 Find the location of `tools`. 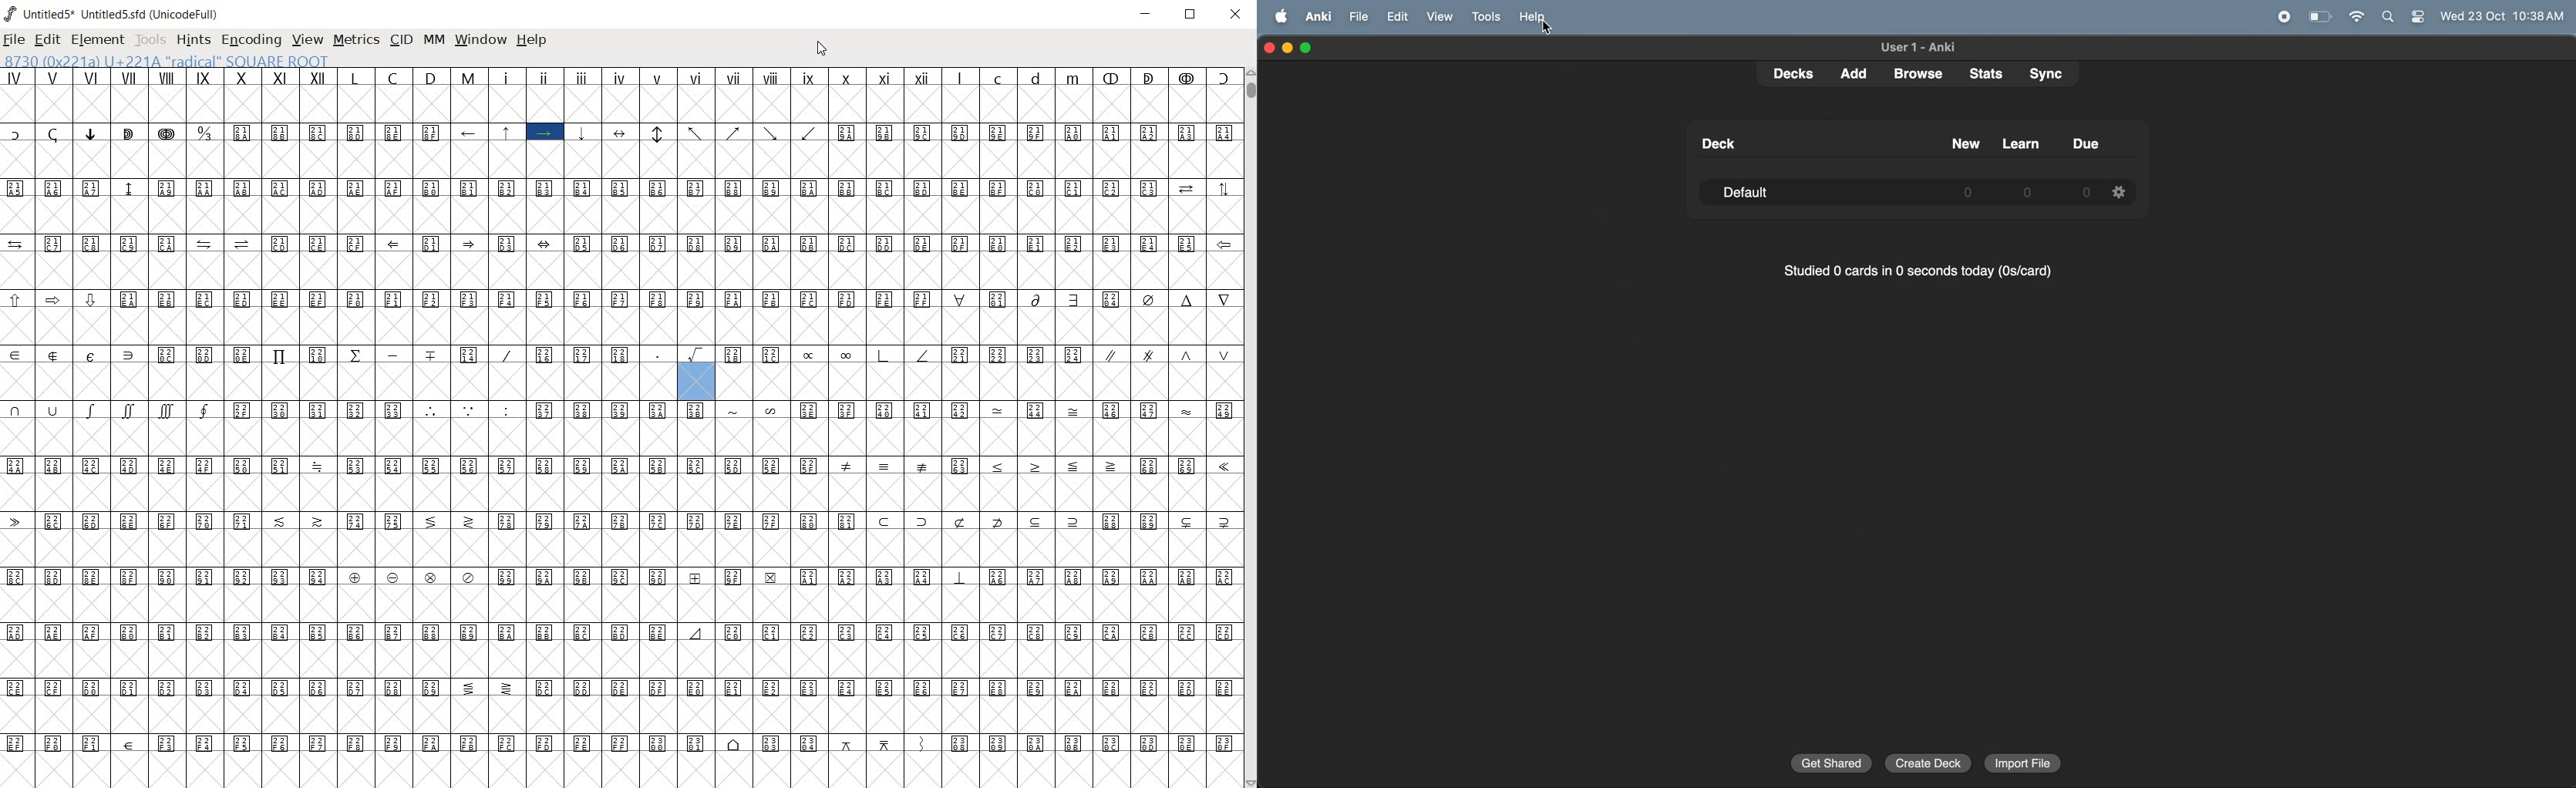

tools is located at coordinates (1483, 17).